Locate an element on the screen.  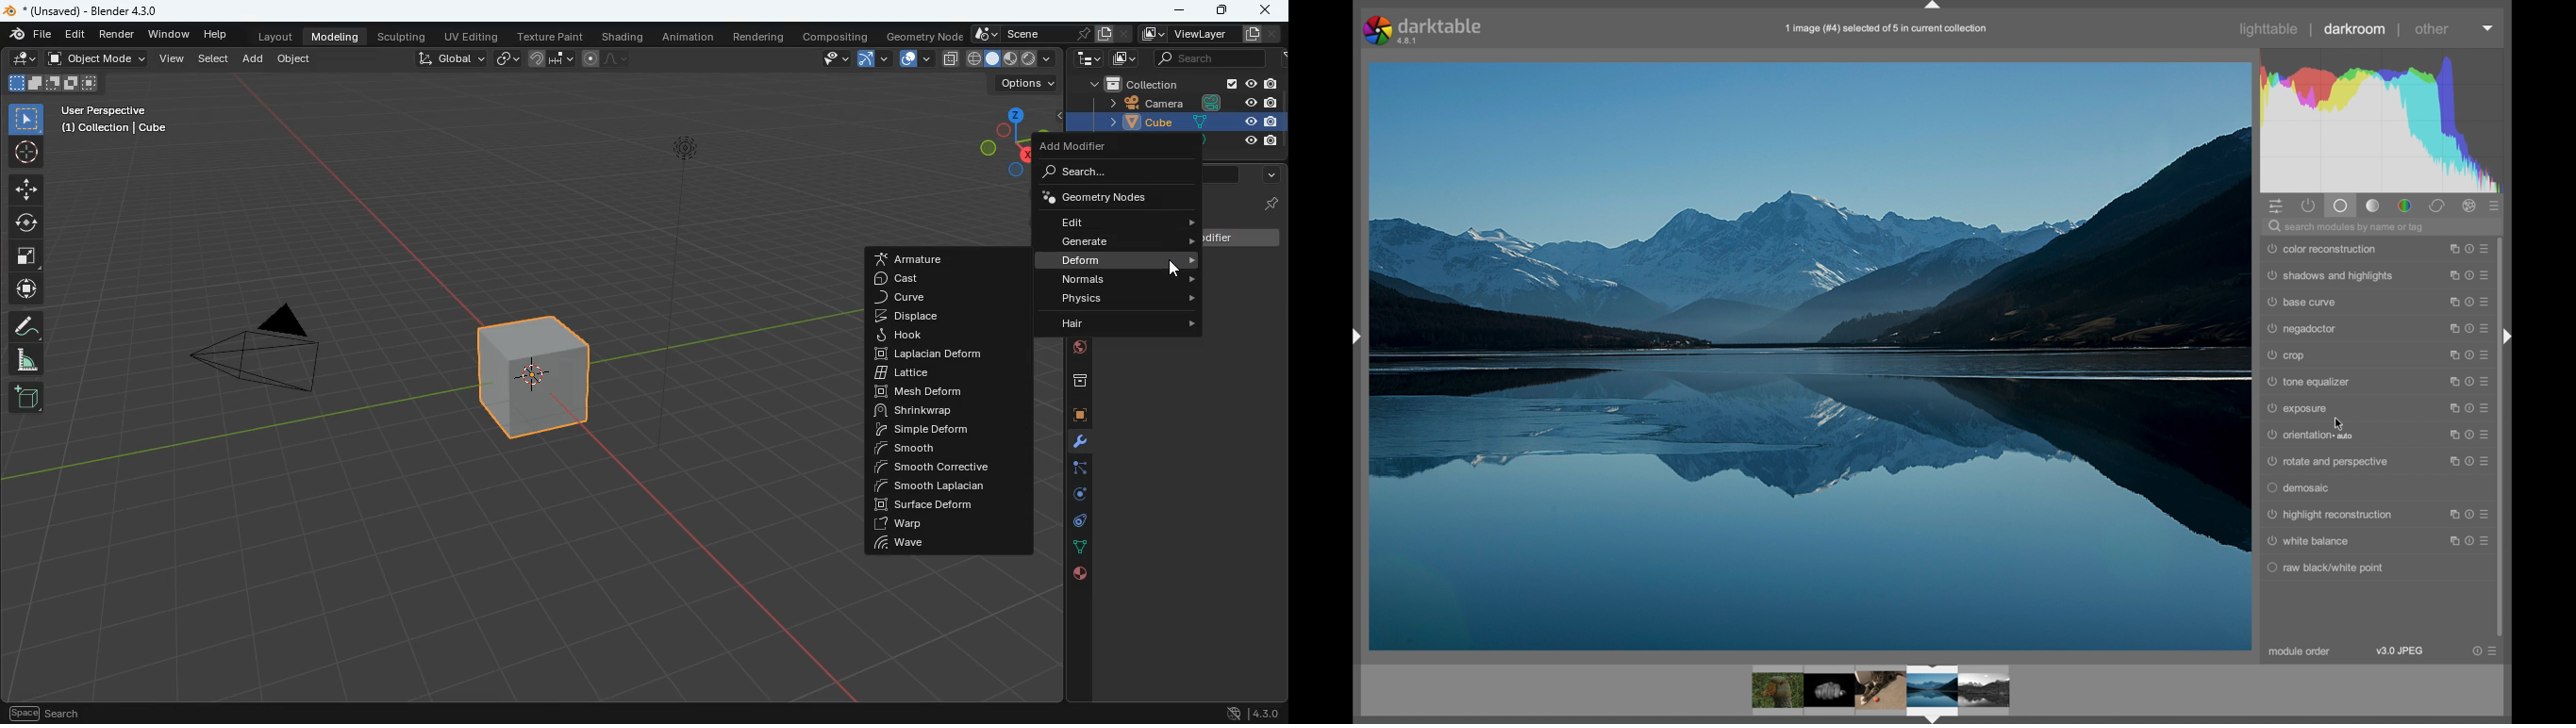
pan view is located at coordinates (37, 712).